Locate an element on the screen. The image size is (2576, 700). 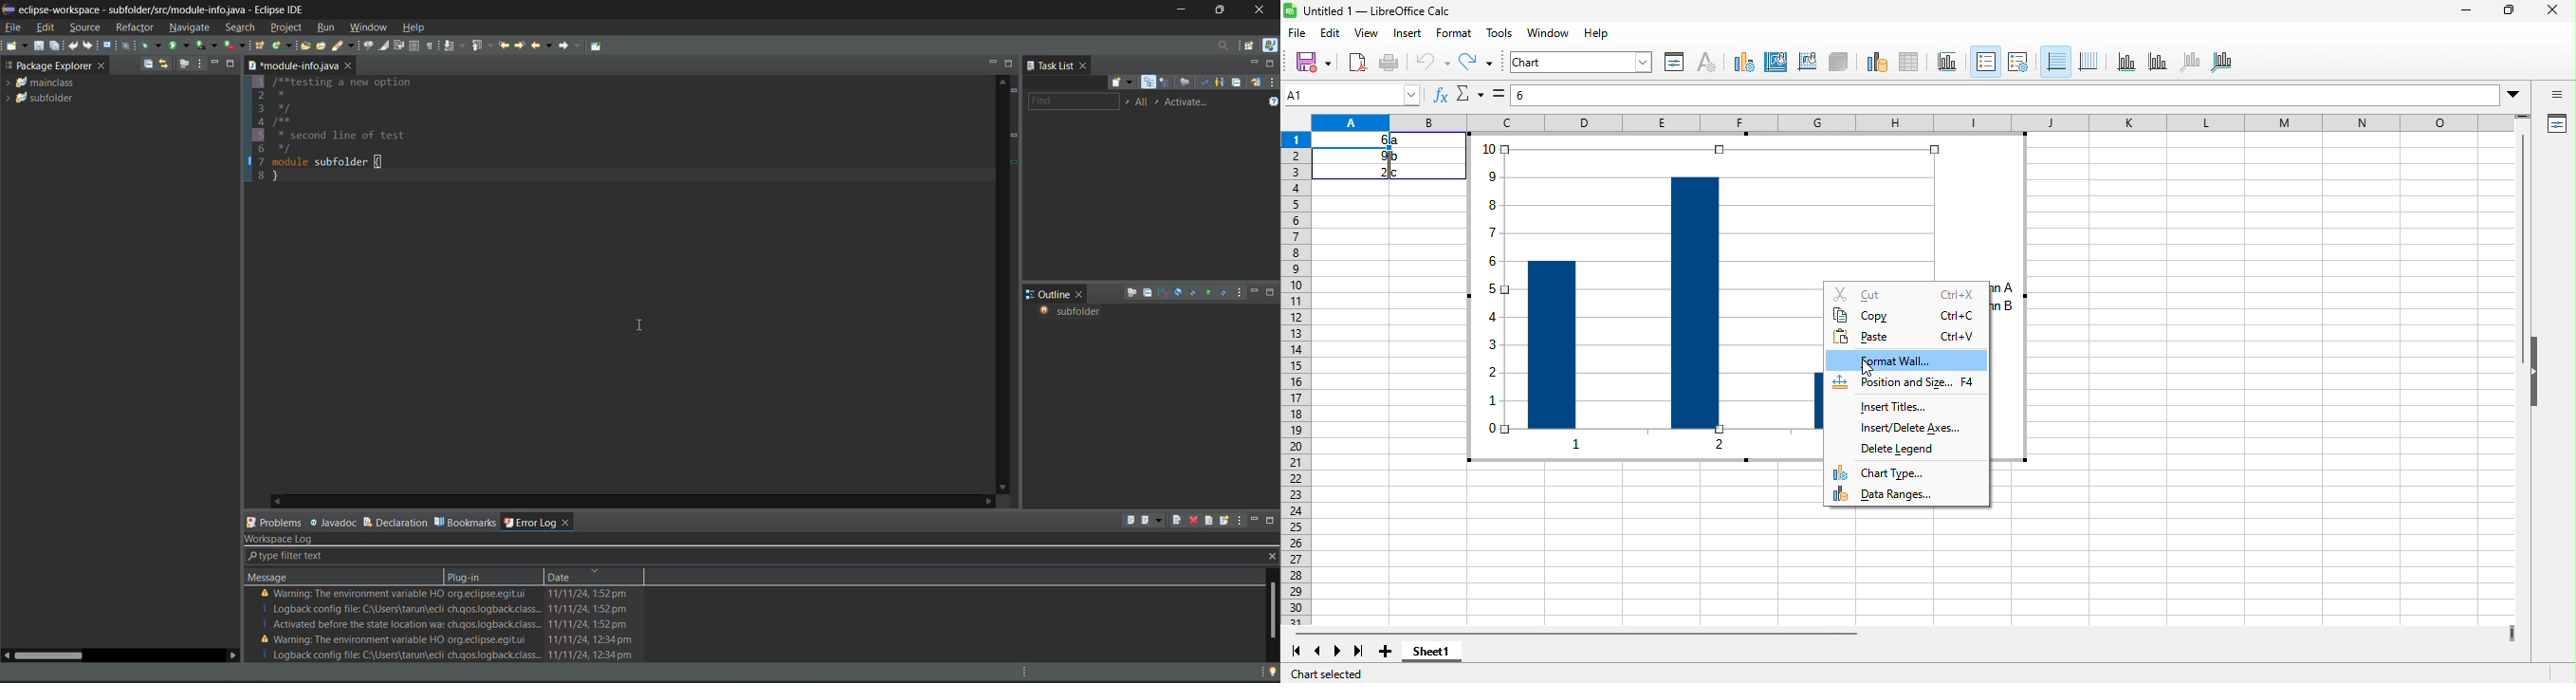
edit task working sets is located at coordinates (1142, 103).